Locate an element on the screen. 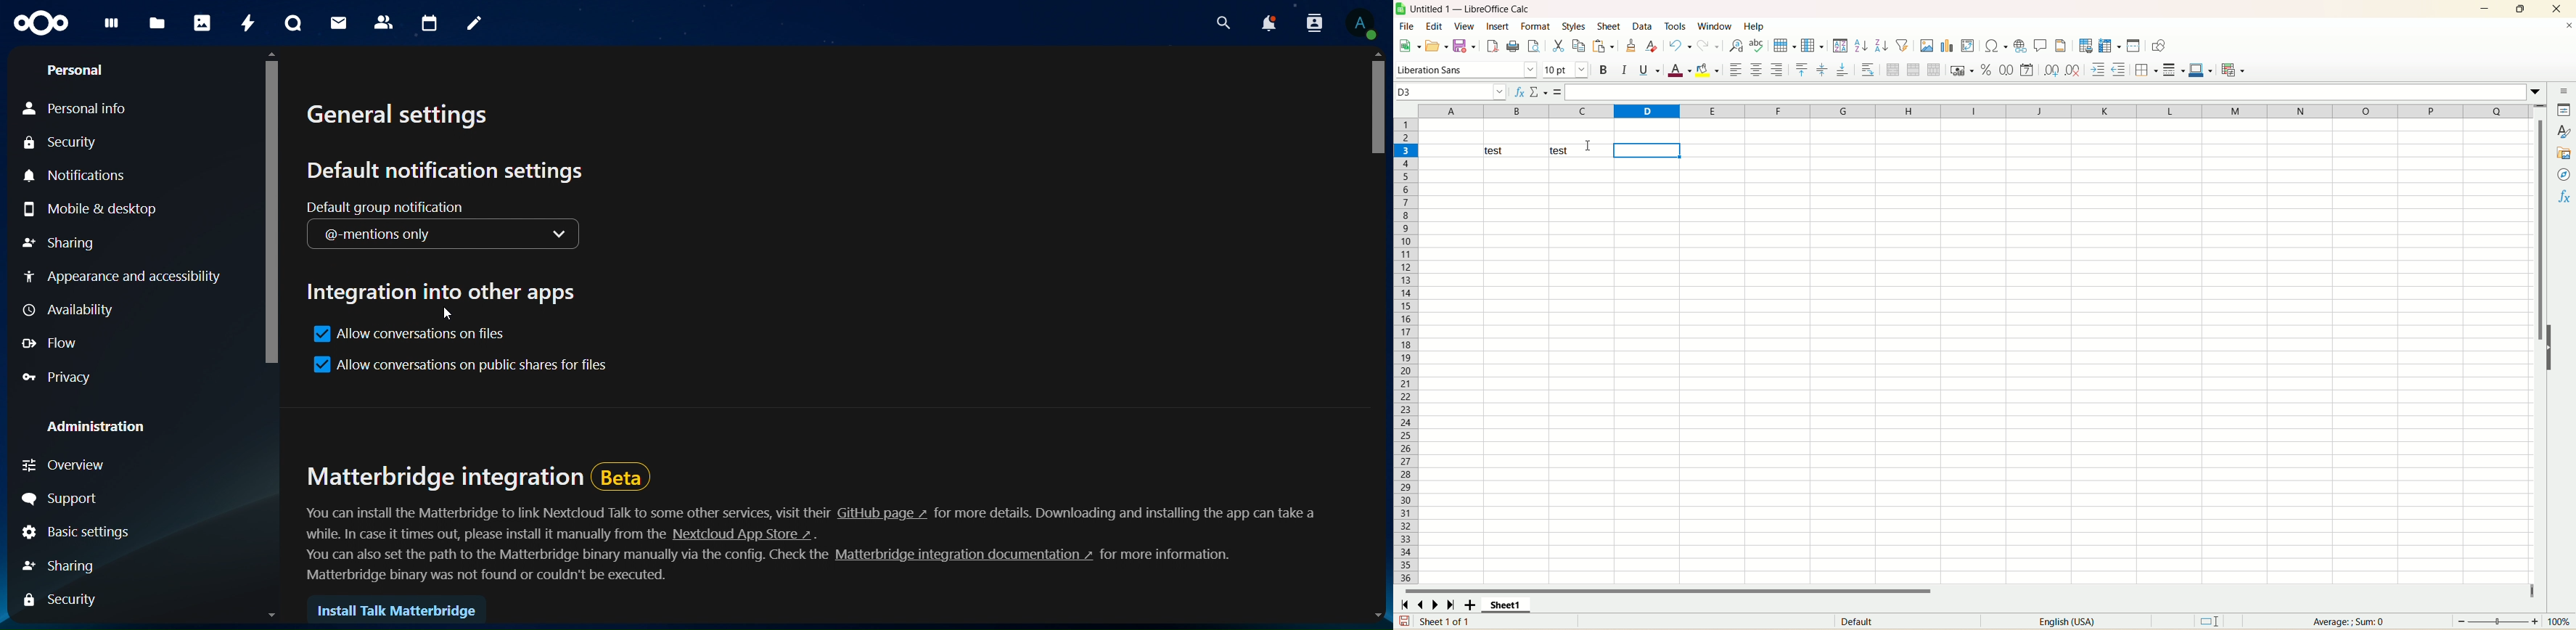 The image size is (2576, 644). search contacts is located at coordinates (1308, 22).